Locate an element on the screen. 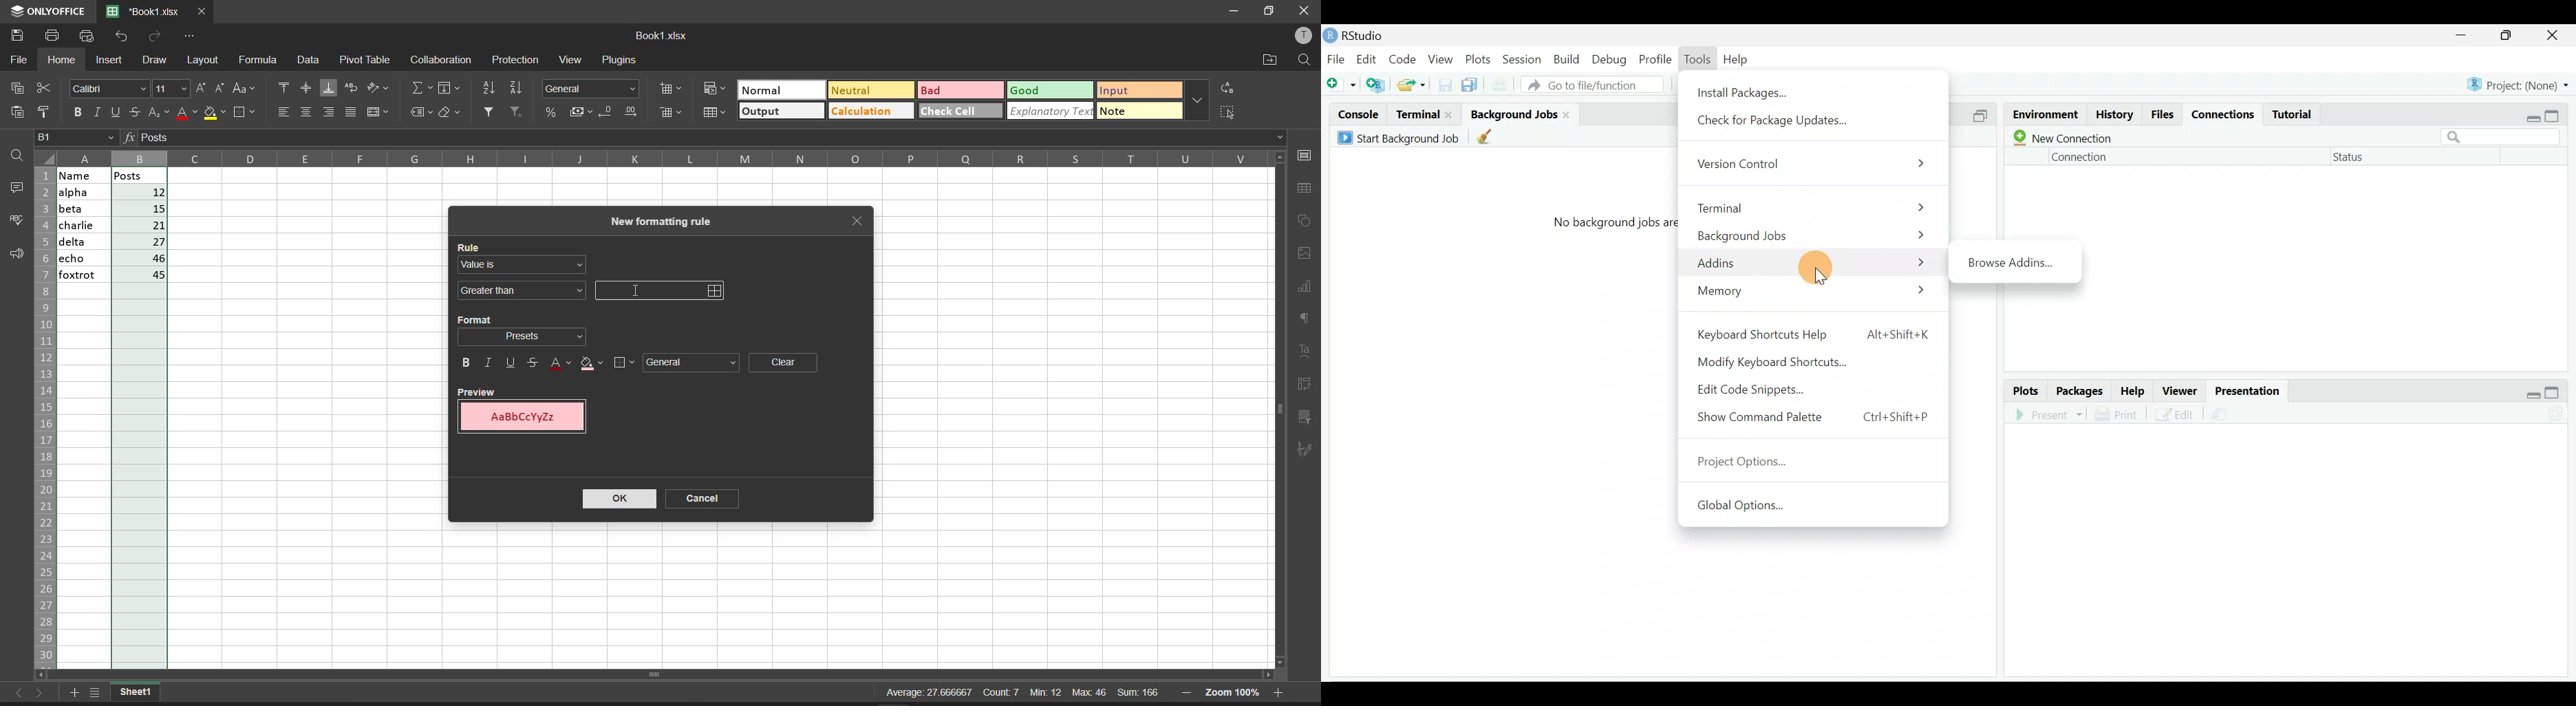 This screenshot has height=728, width=2576. paste is located at coordinates (18, 113).